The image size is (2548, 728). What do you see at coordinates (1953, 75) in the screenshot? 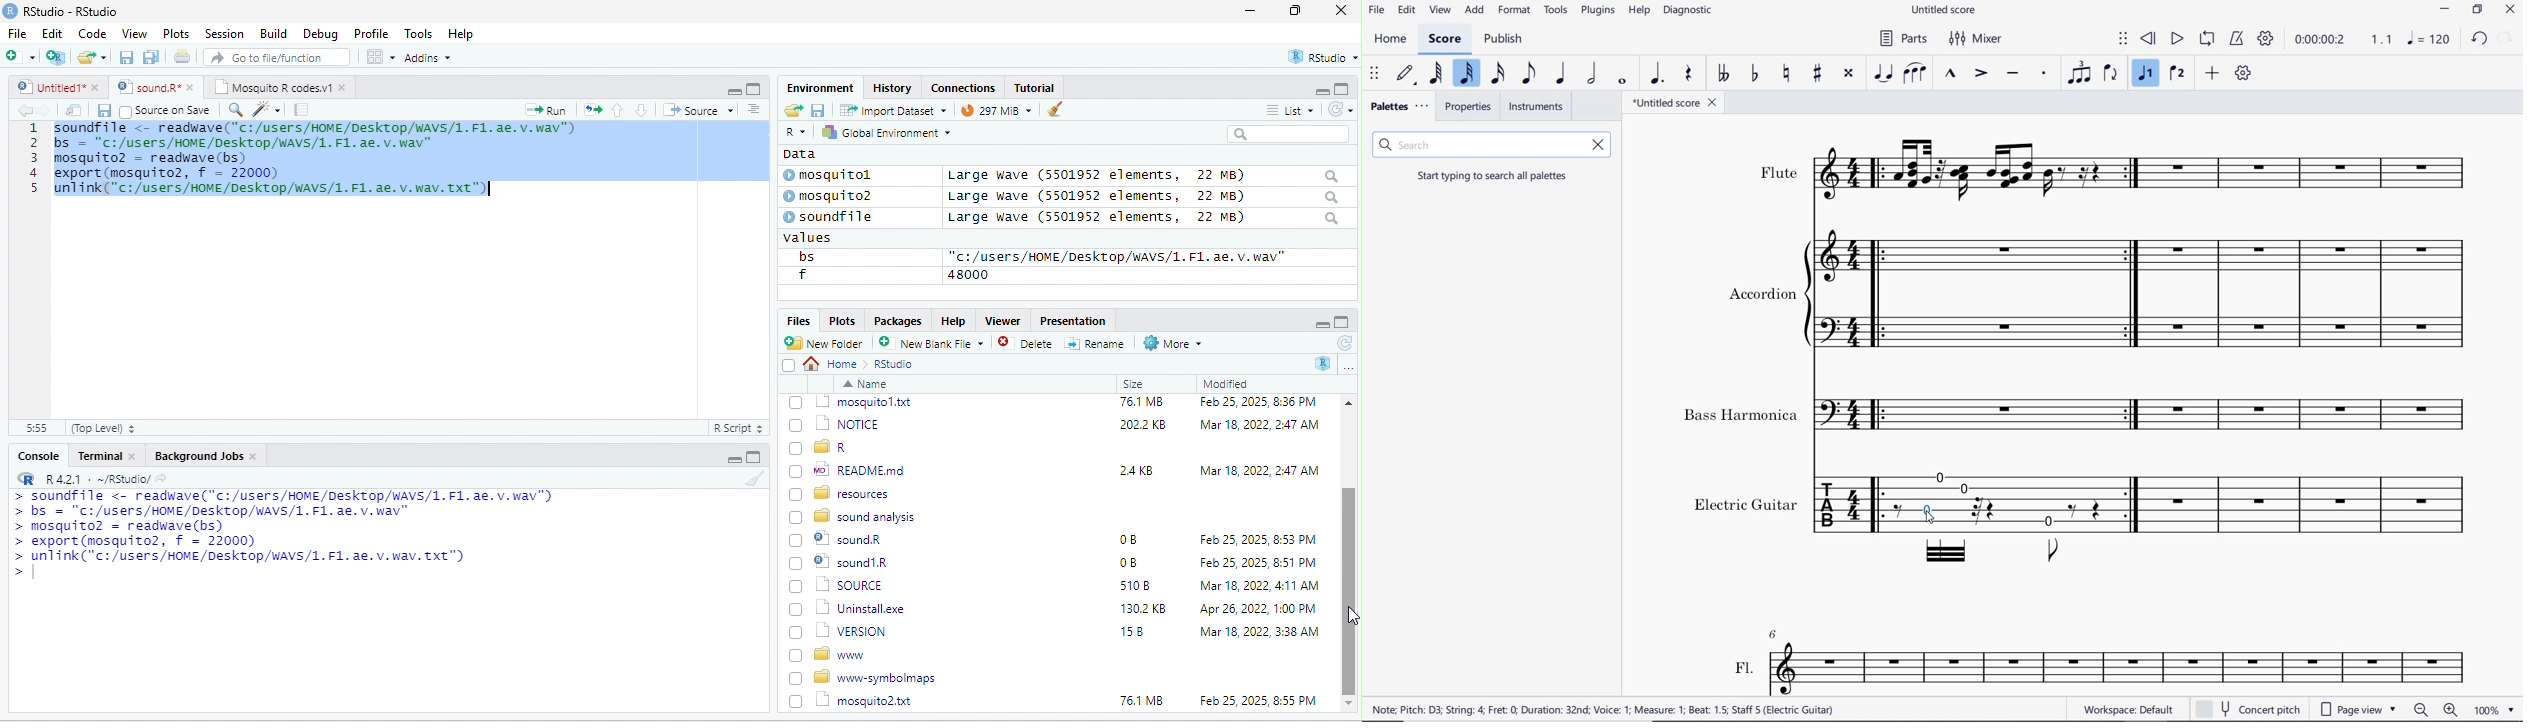
I see `marcato` at bounding box center [1953, 75].